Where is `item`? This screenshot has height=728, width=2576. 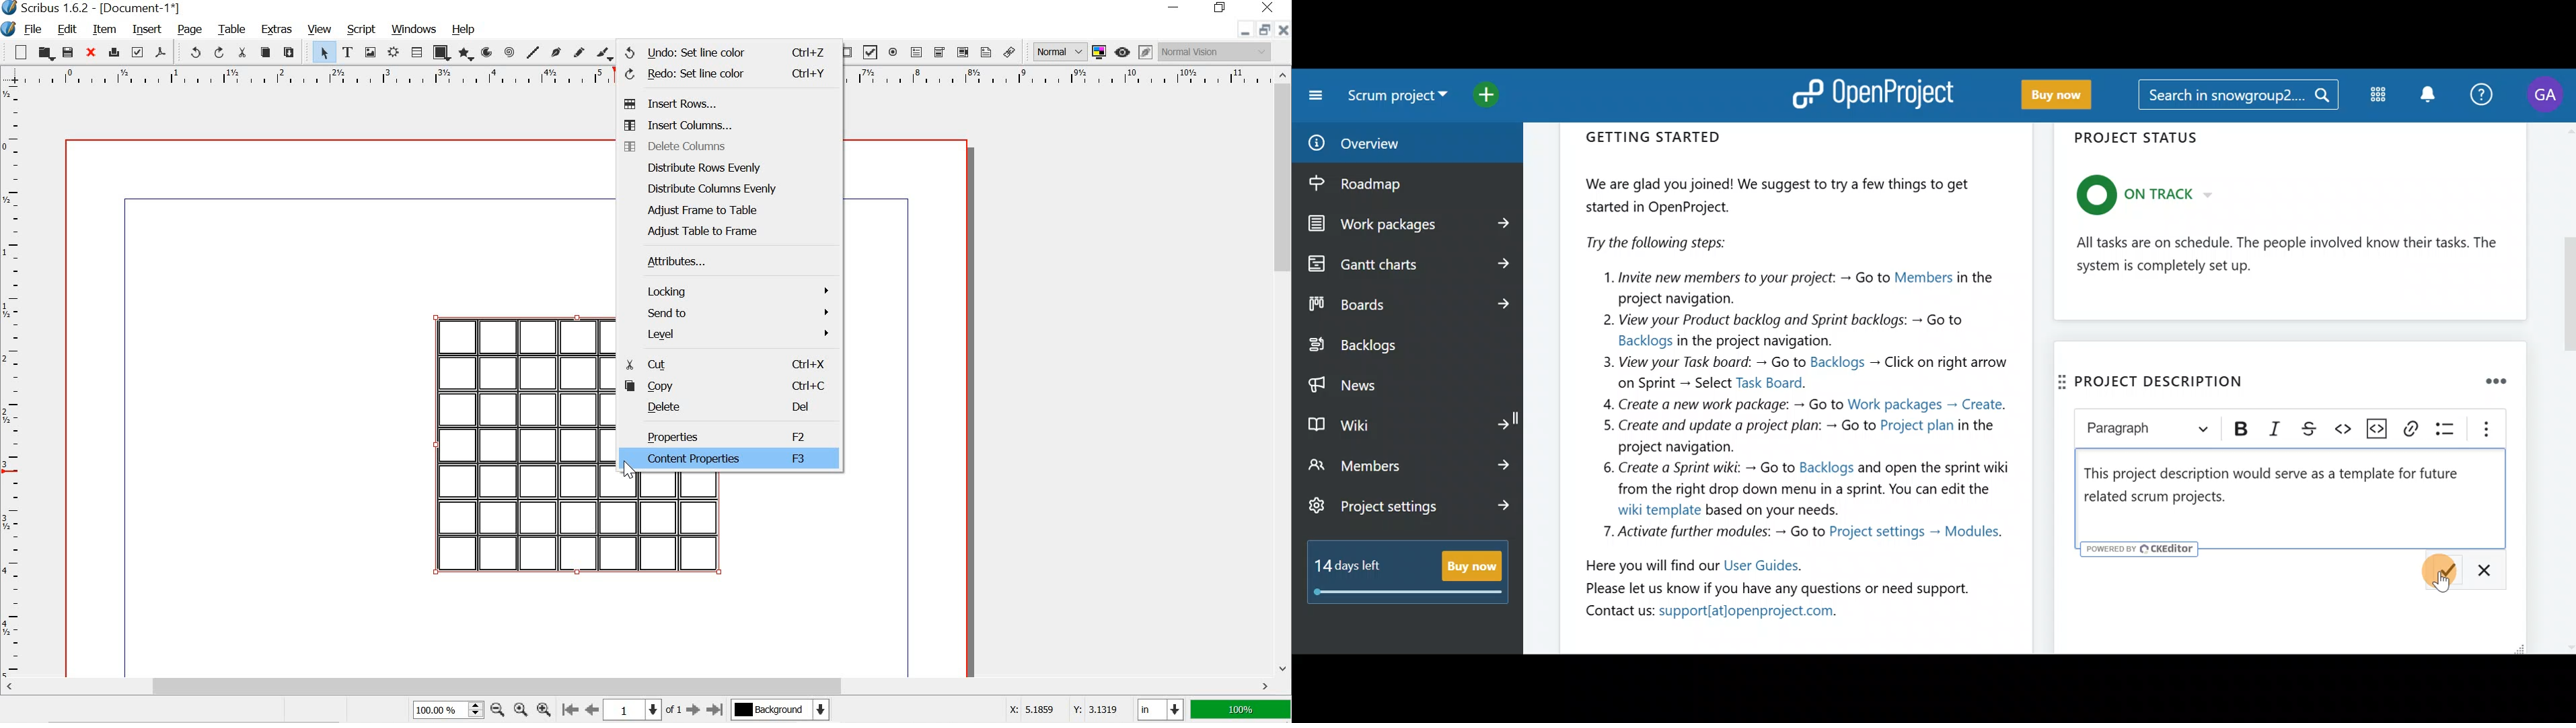 item is located at coordinates (104, 30).